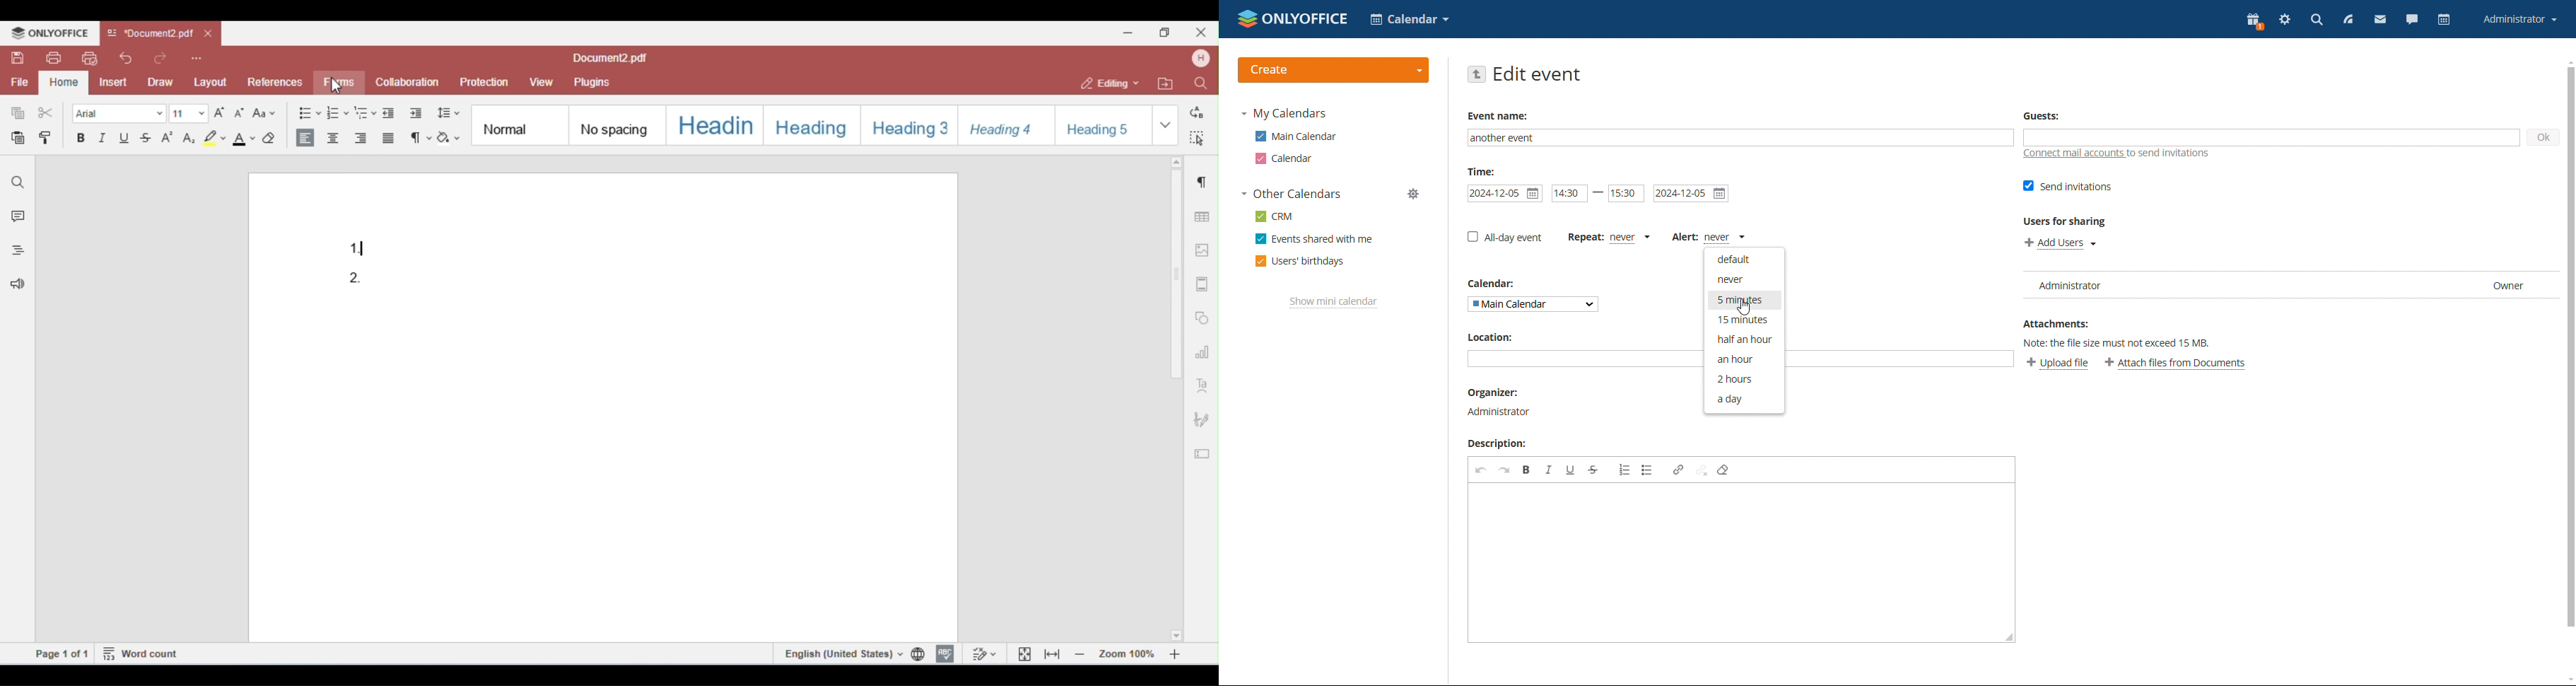 Image resolution: width=2576 pixels, height=700 pixels. Describe the element at coordinates (1296, 136) in the screenshot. I see `main calendar` at that location.